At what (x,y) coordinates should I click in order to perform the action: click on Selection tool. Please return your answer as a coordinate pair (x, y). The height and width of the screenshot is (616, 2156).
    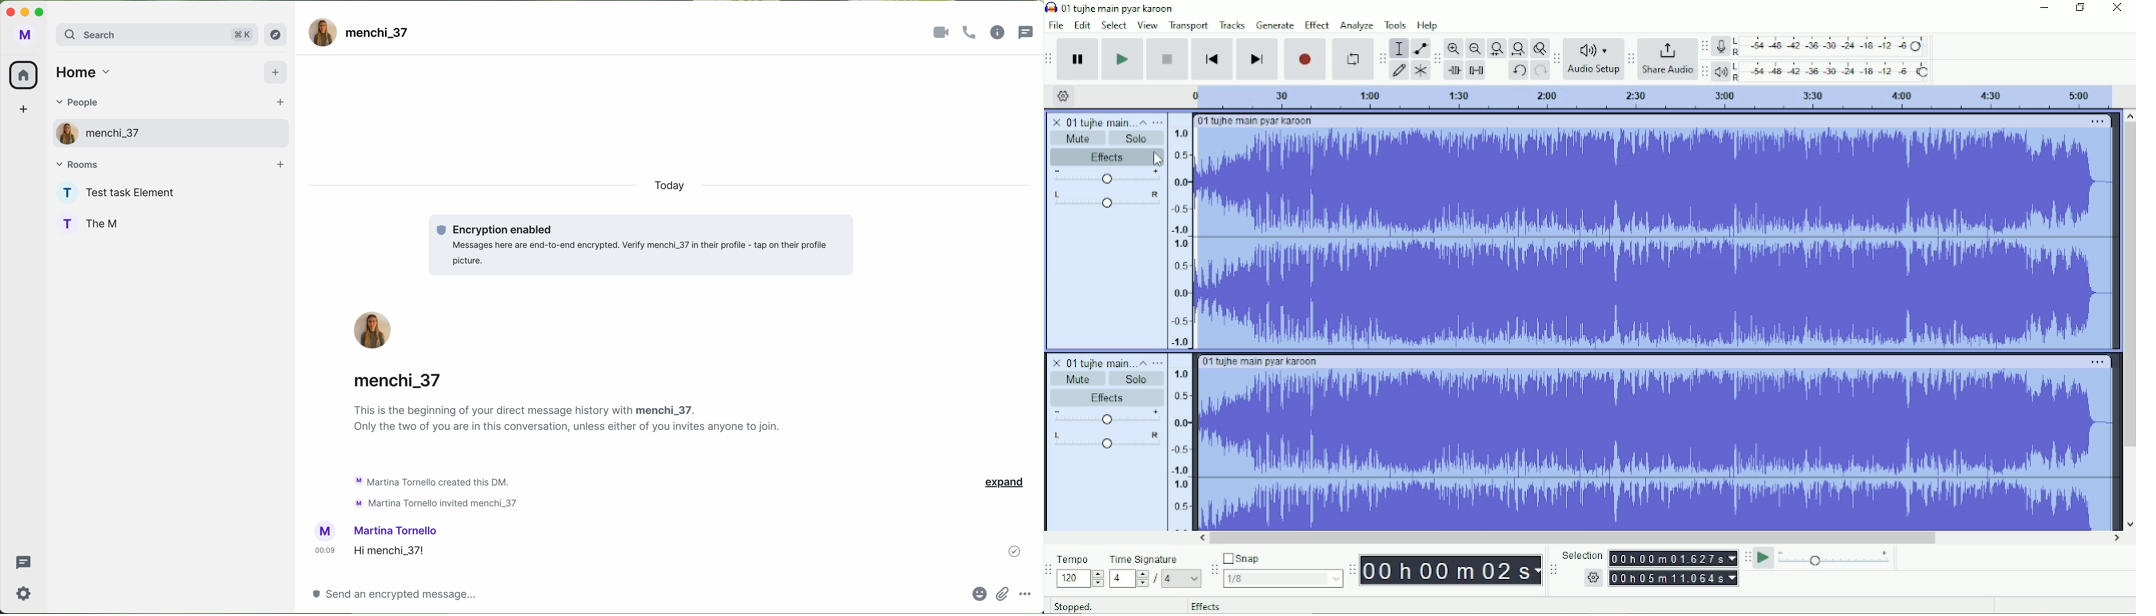
    Looking at the image, I should click on (1399, 48).